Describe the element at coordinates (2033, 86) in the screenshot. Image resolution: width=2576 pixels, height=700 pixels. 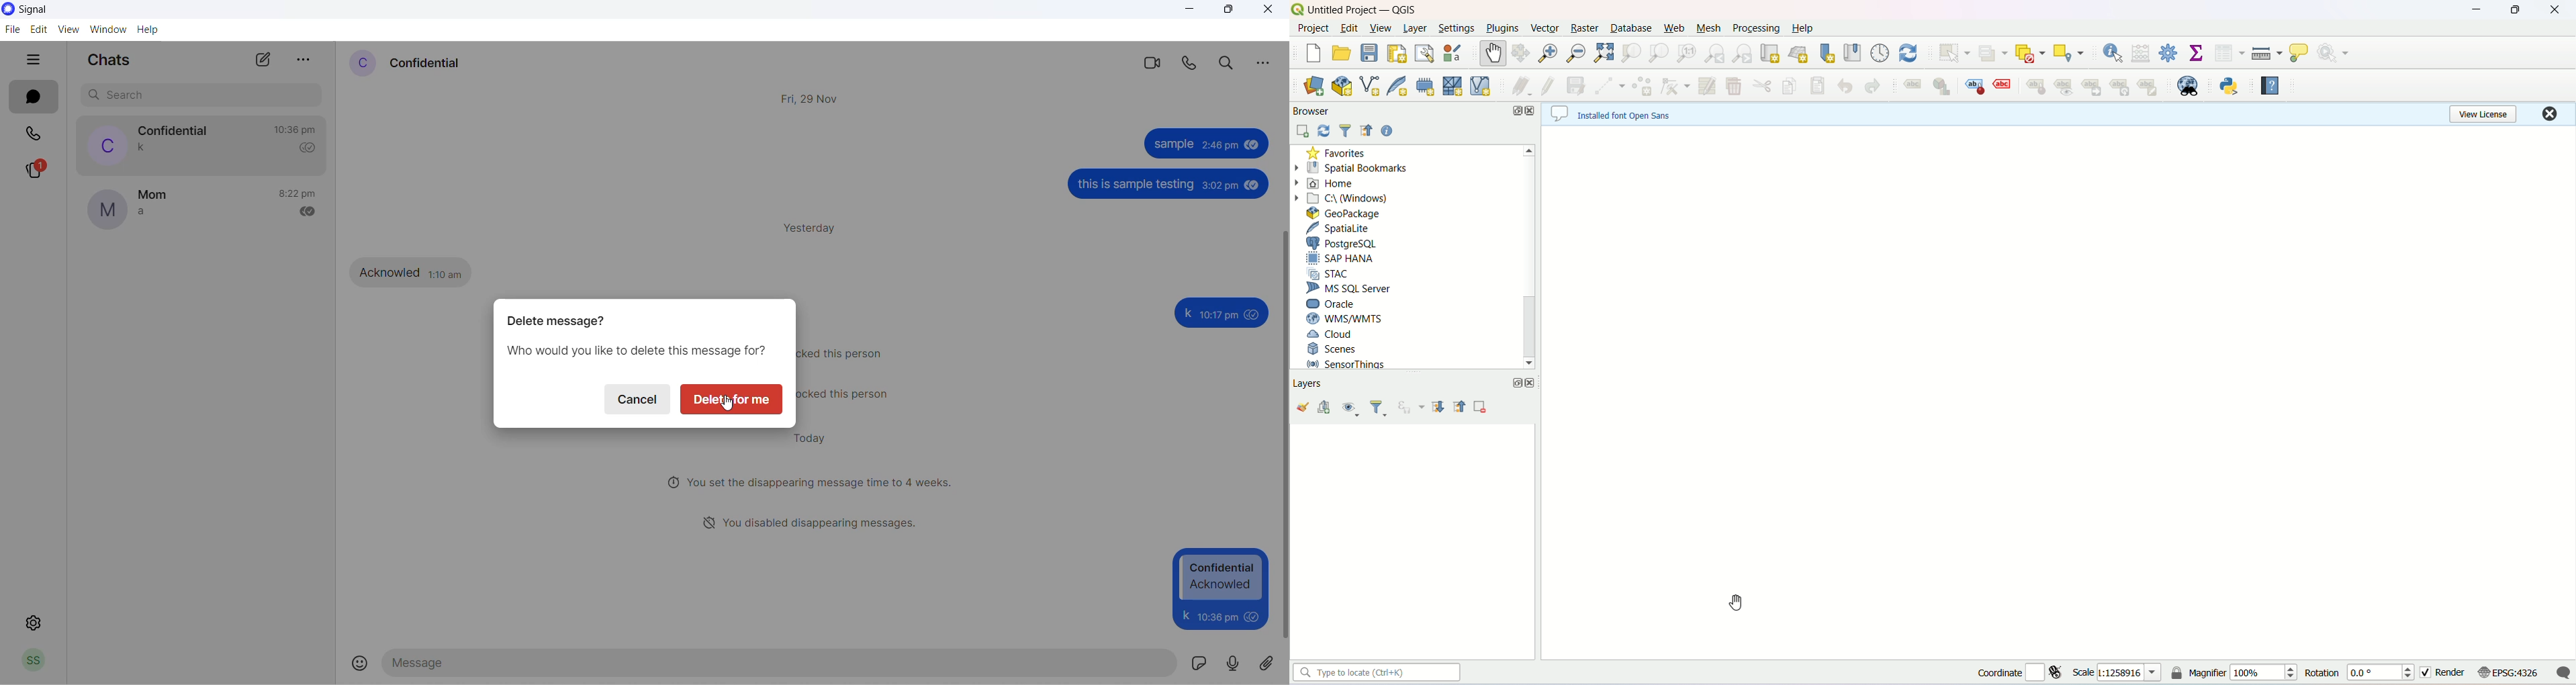
I see `pin/unpin labels and diagram` at that location.